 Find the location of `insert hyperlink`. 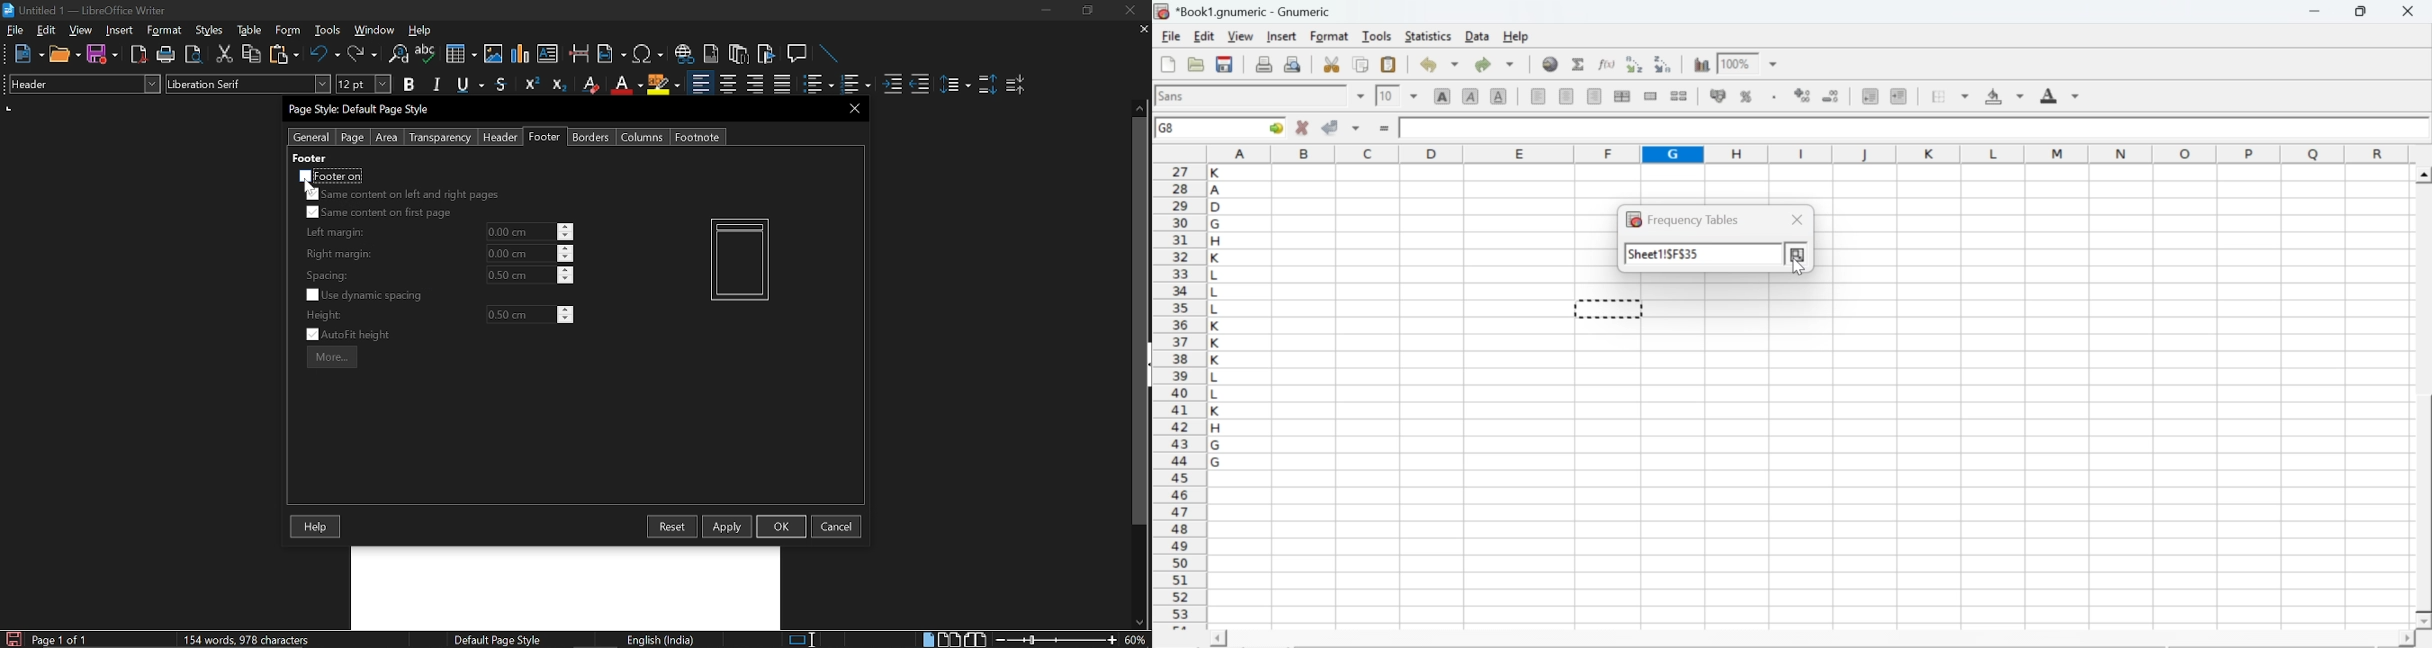

insert hyperlink is located at coordinates (1551, 64).